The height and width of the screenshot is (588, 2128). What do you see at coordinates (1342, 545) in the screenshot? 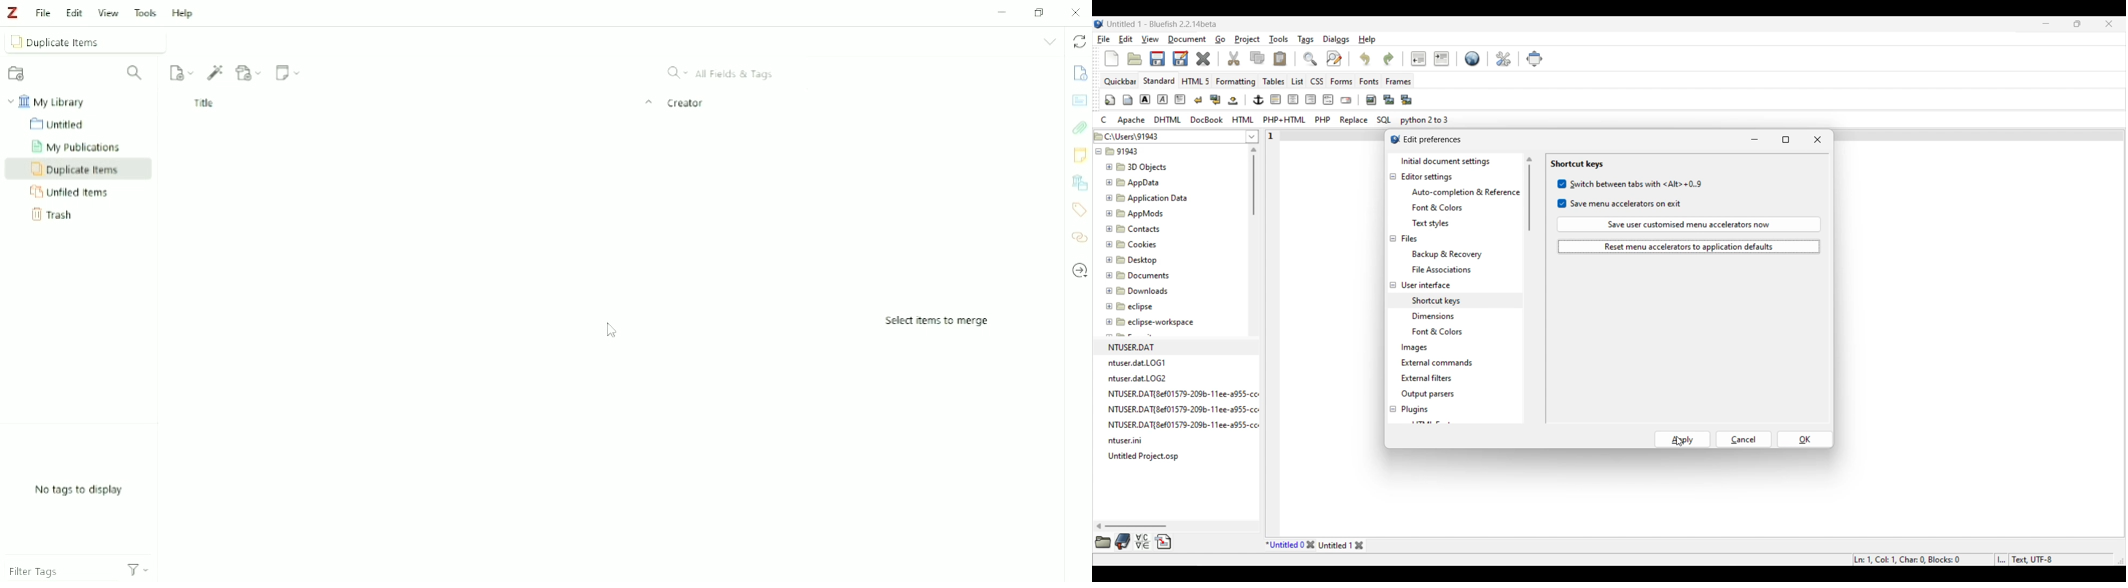
I see `Other tab` at bounding box center [1342, 545].